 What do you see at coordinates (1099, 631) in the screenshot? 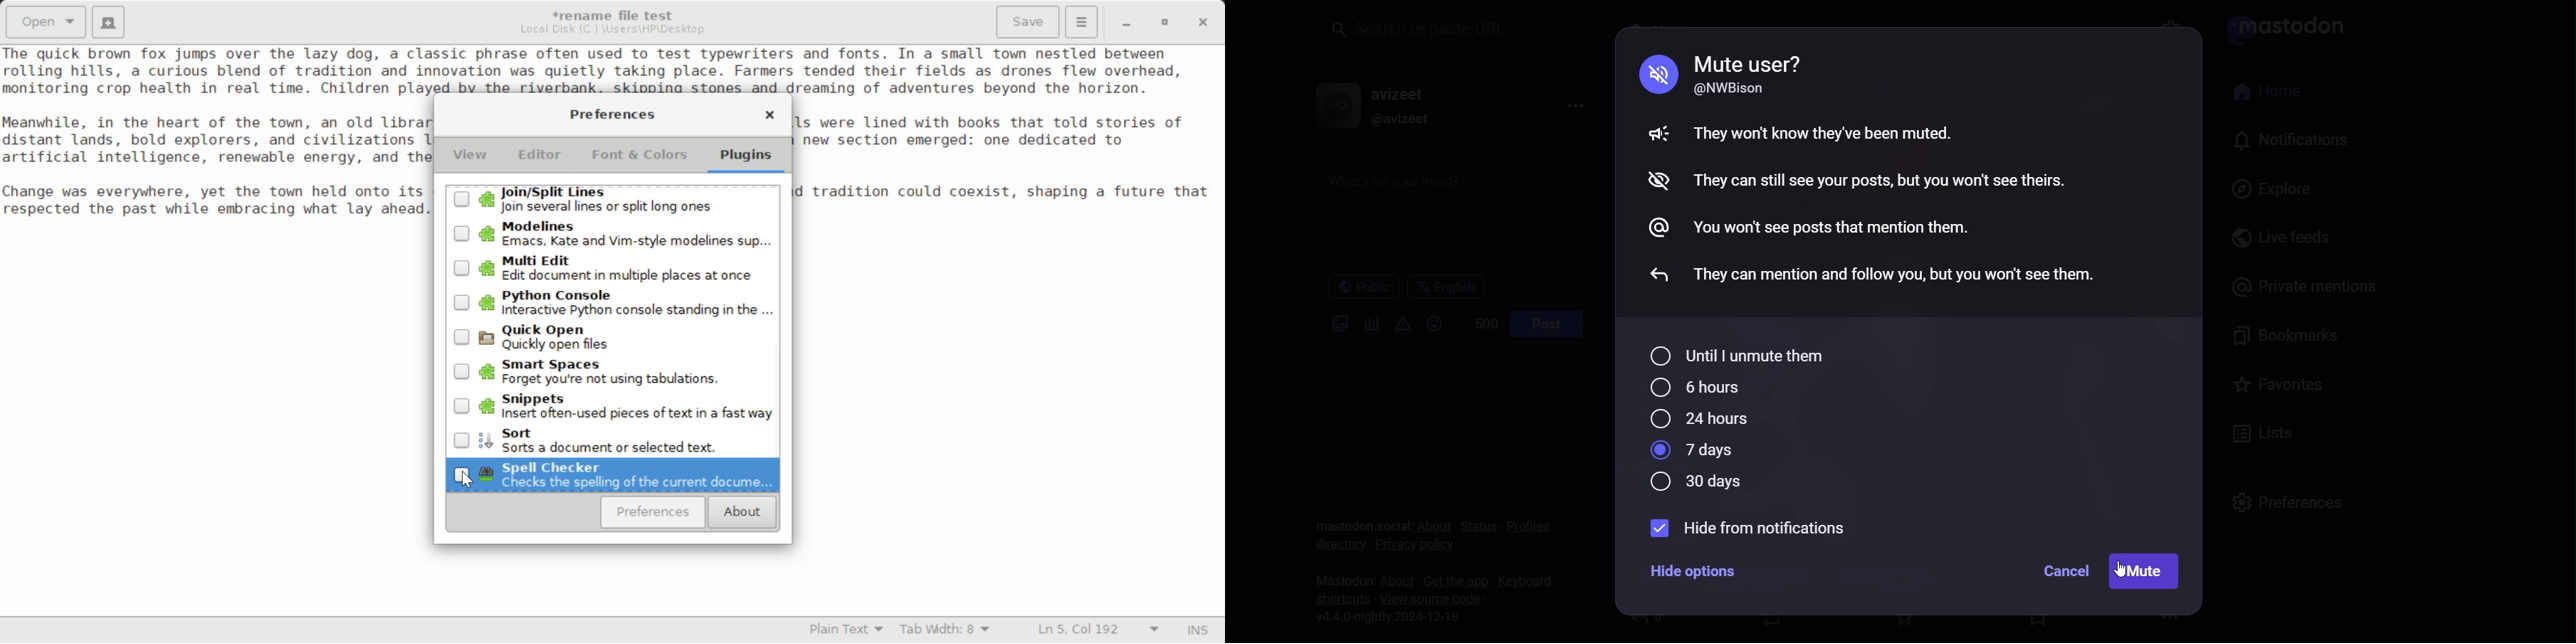
I see `Line & Character Count` at bounding box center [1099, 631].